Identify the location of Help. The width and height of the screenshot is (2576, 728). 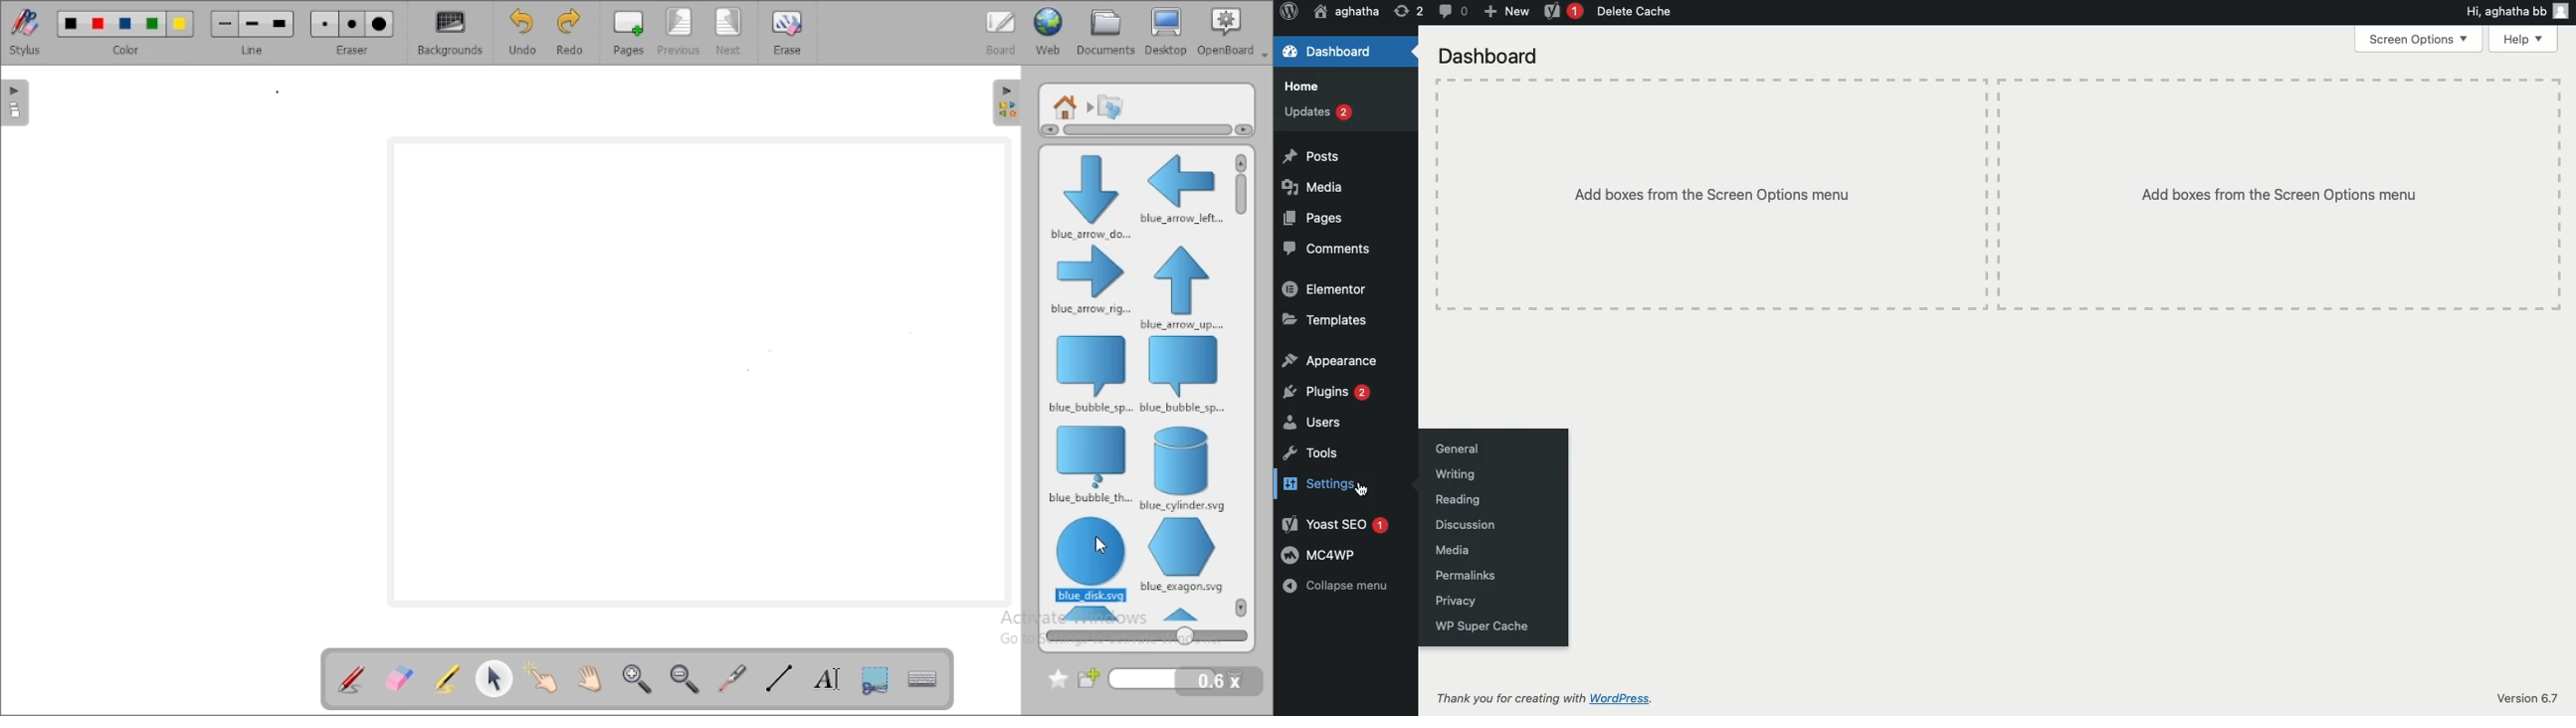
(2525, 39).